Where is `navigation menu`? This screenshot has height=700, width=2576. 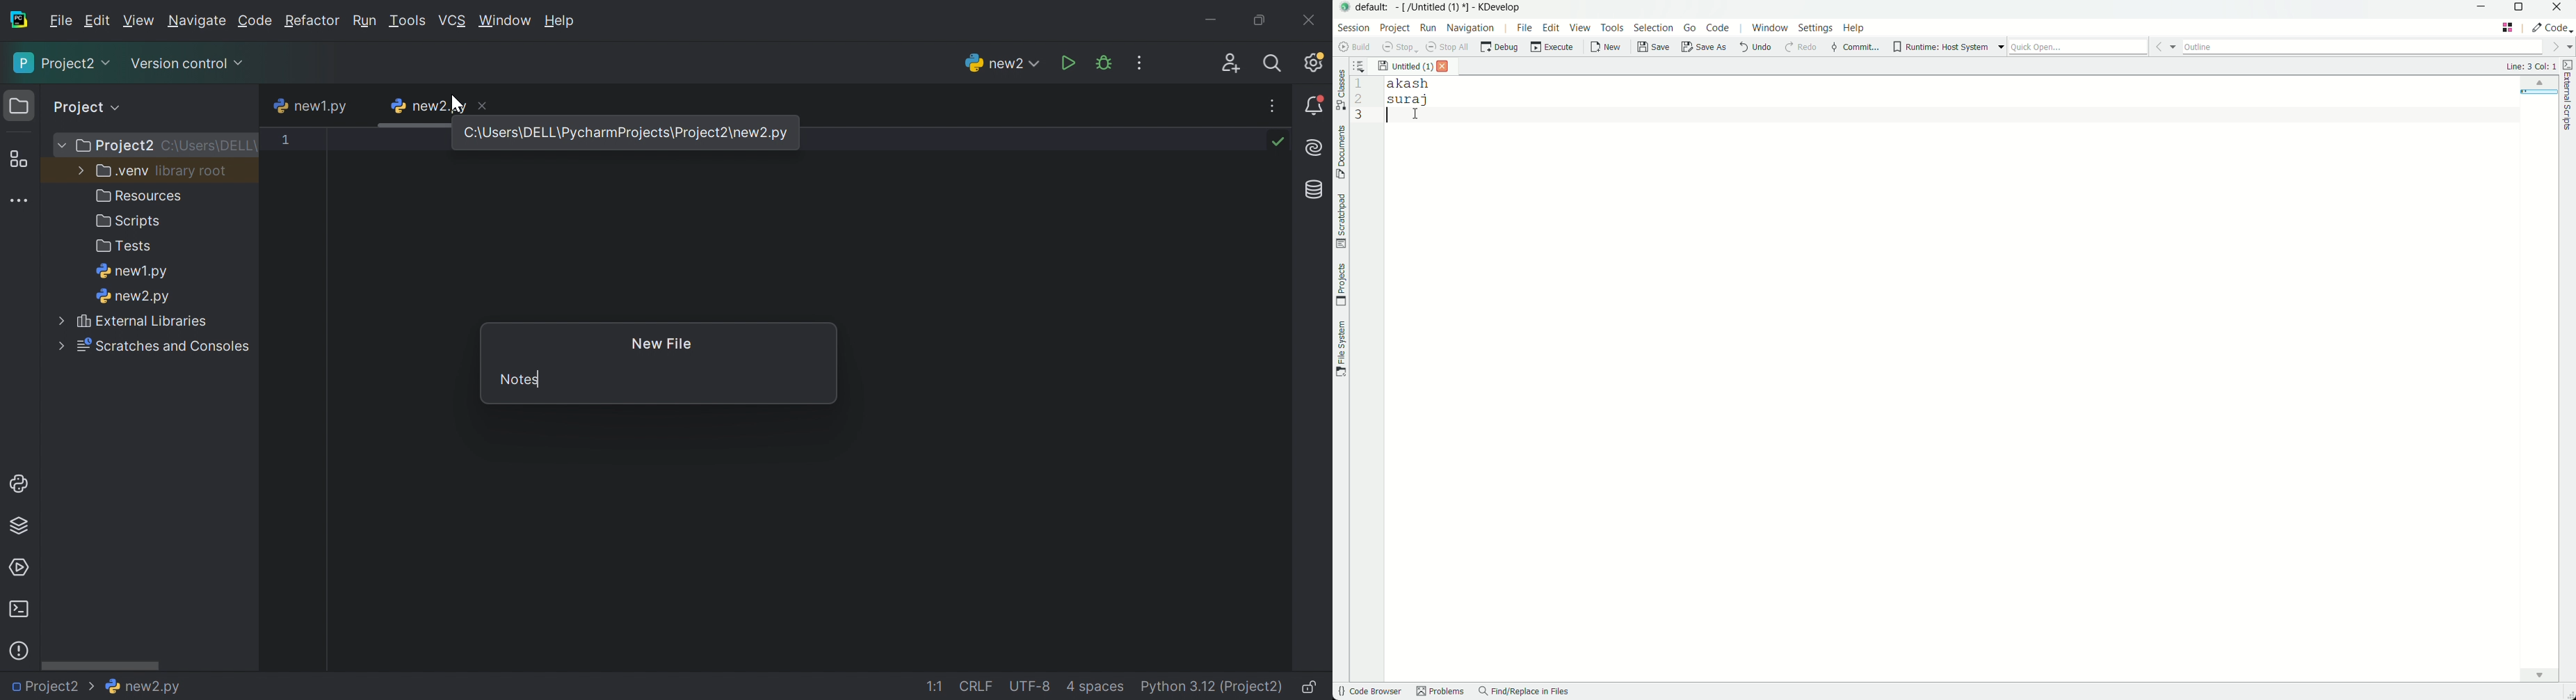
navigation menu is located at coordinates (1477, 28).